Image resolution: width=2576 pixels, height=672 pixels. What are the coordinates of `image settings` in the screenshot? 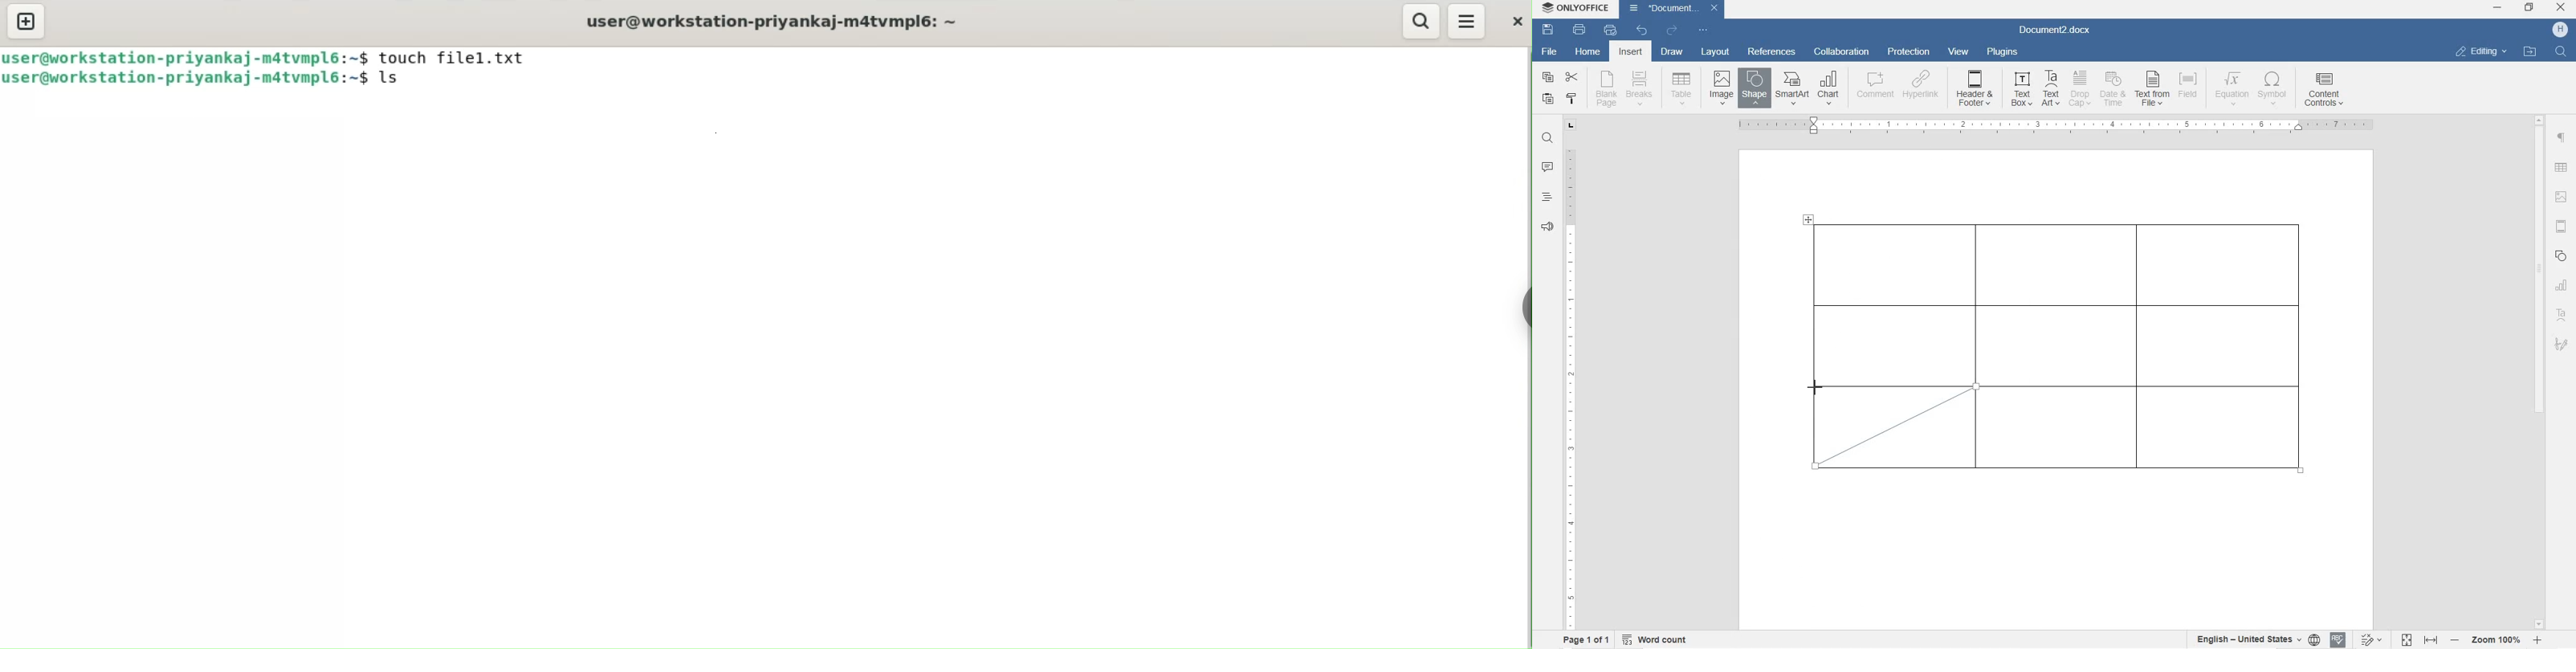 It's located at (2561, 198).